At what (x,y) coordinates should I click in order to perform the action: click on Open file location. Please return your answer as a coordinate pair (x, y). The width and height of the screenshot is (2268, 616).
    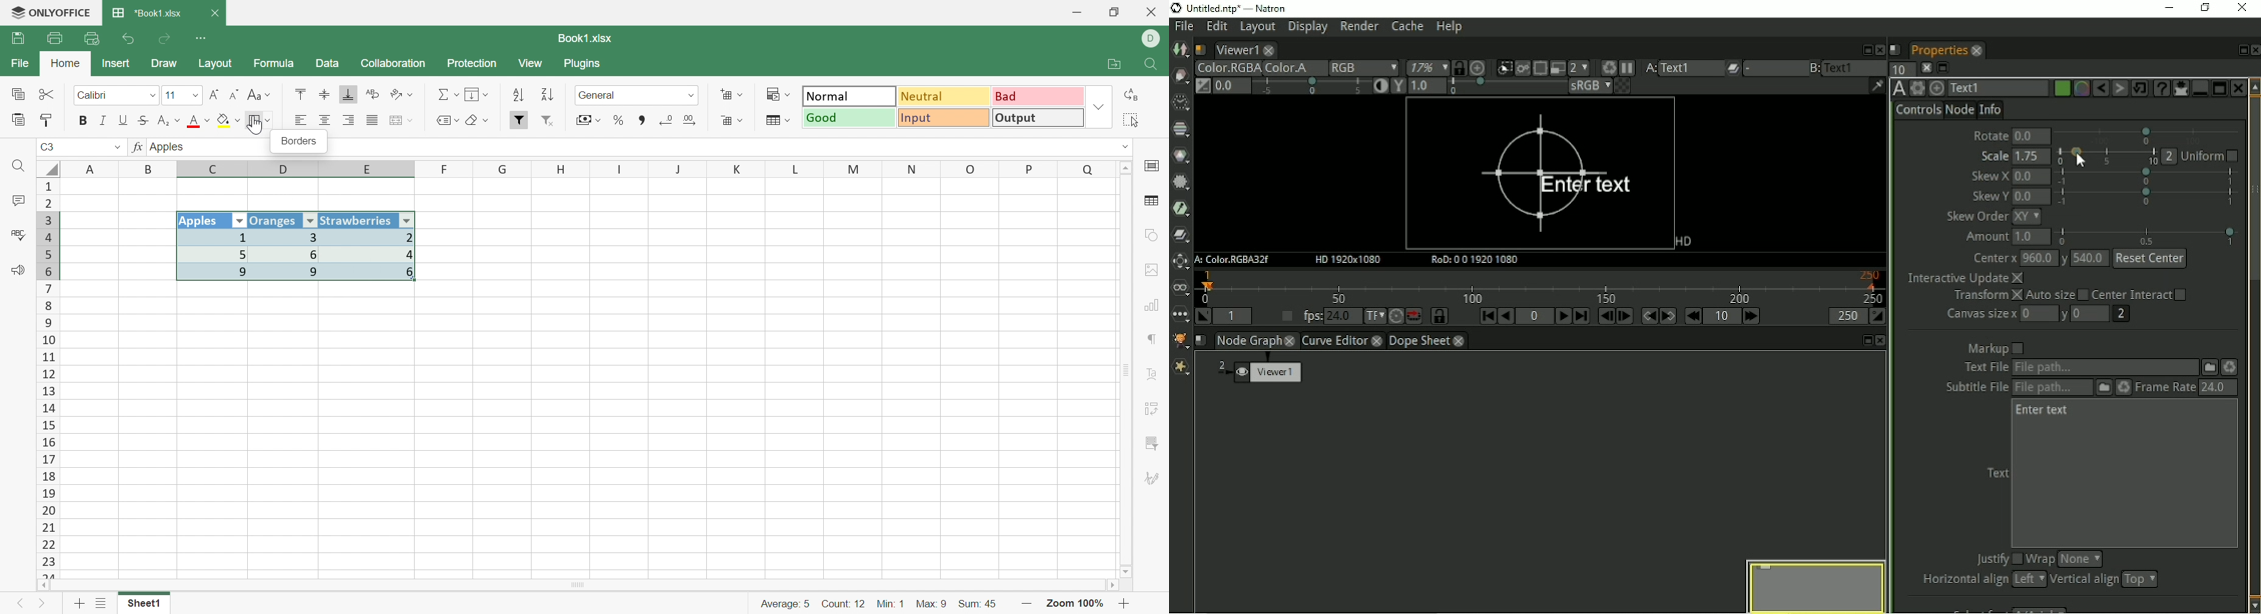
    Looking at the image, I should click on (1118, 65).